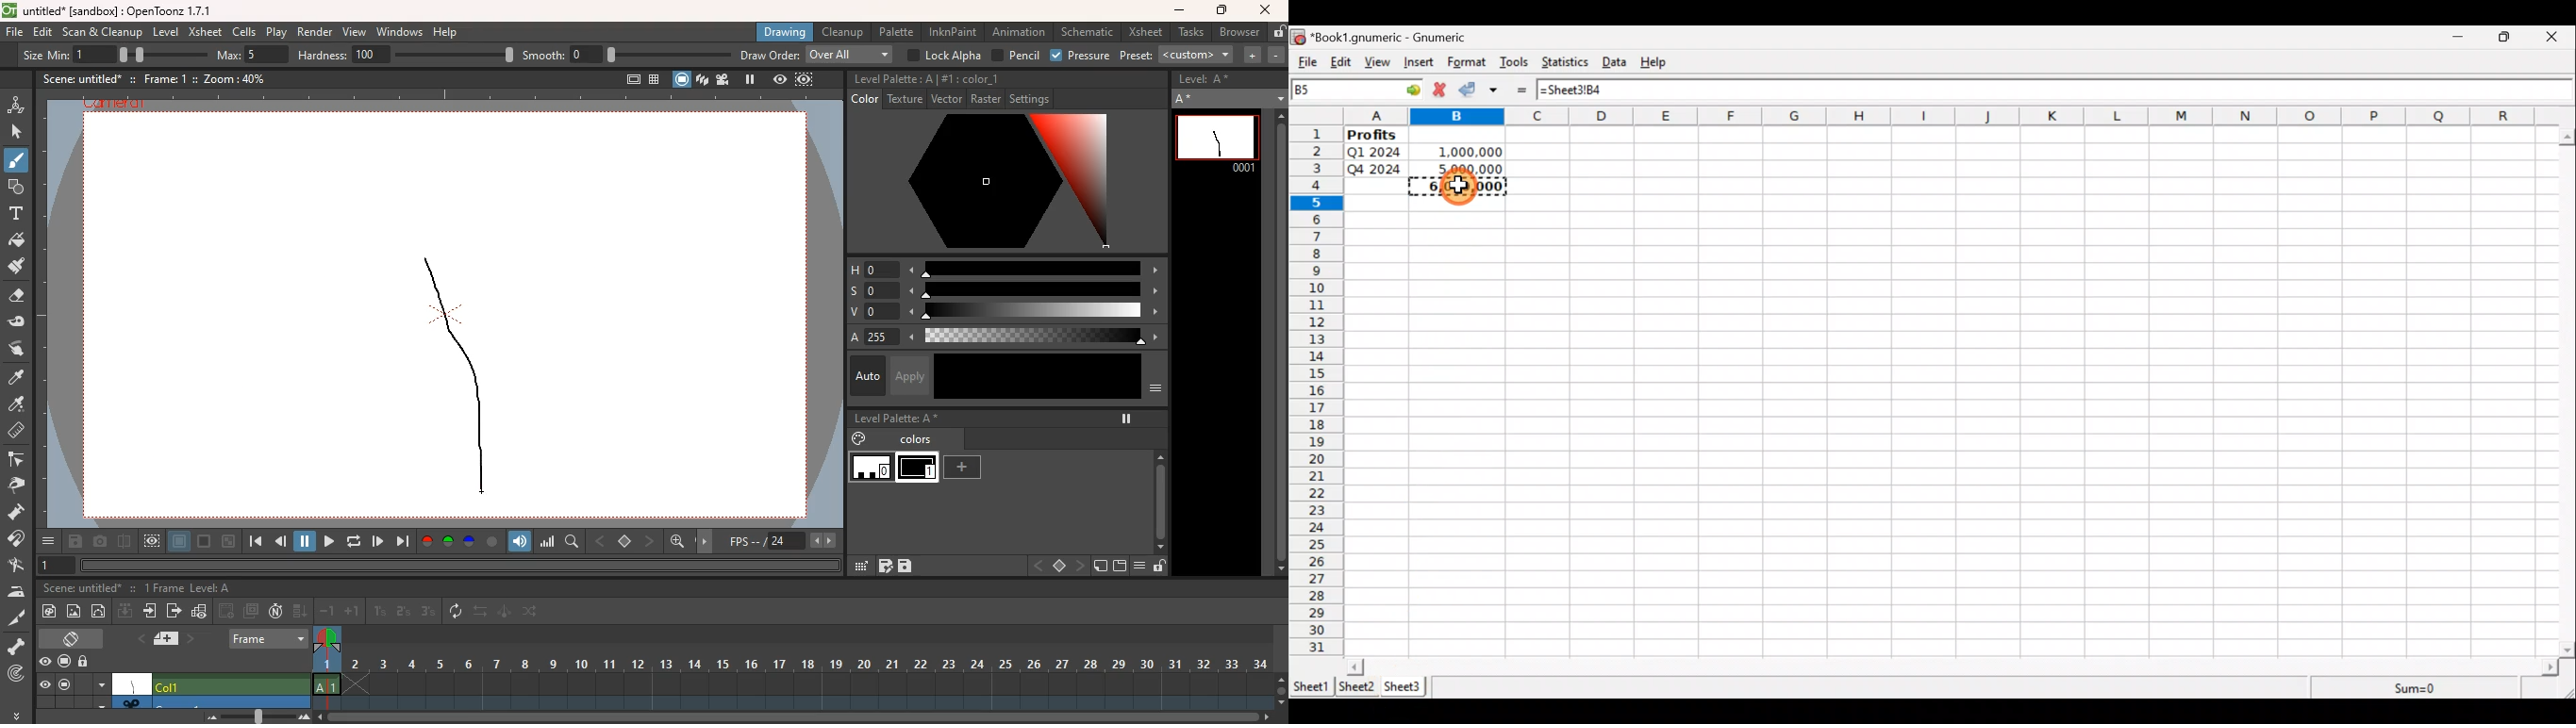 Image resolution: width=2576 pixels, height=728 pixels. Describe the element at coordinates (1082, 566) in the screenshot. I see `front` at that location.